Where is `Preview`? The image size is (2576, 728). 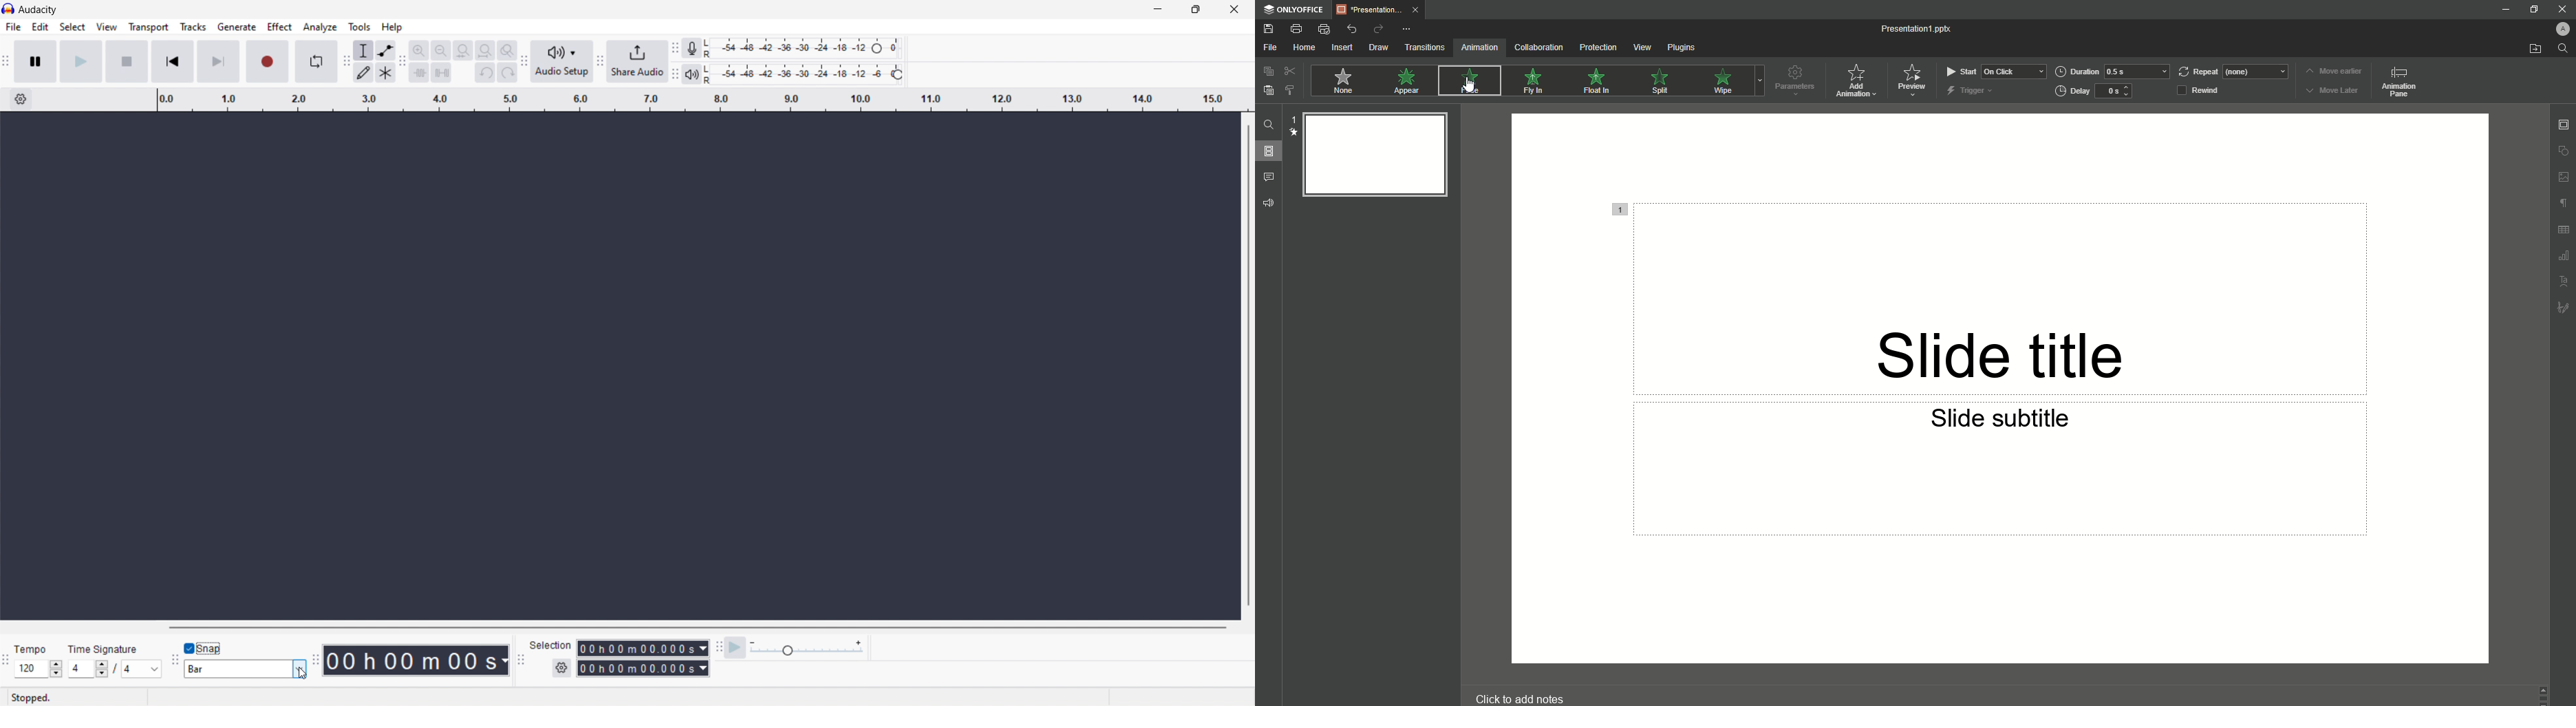 Preview is located at coordinates (1913, 81).